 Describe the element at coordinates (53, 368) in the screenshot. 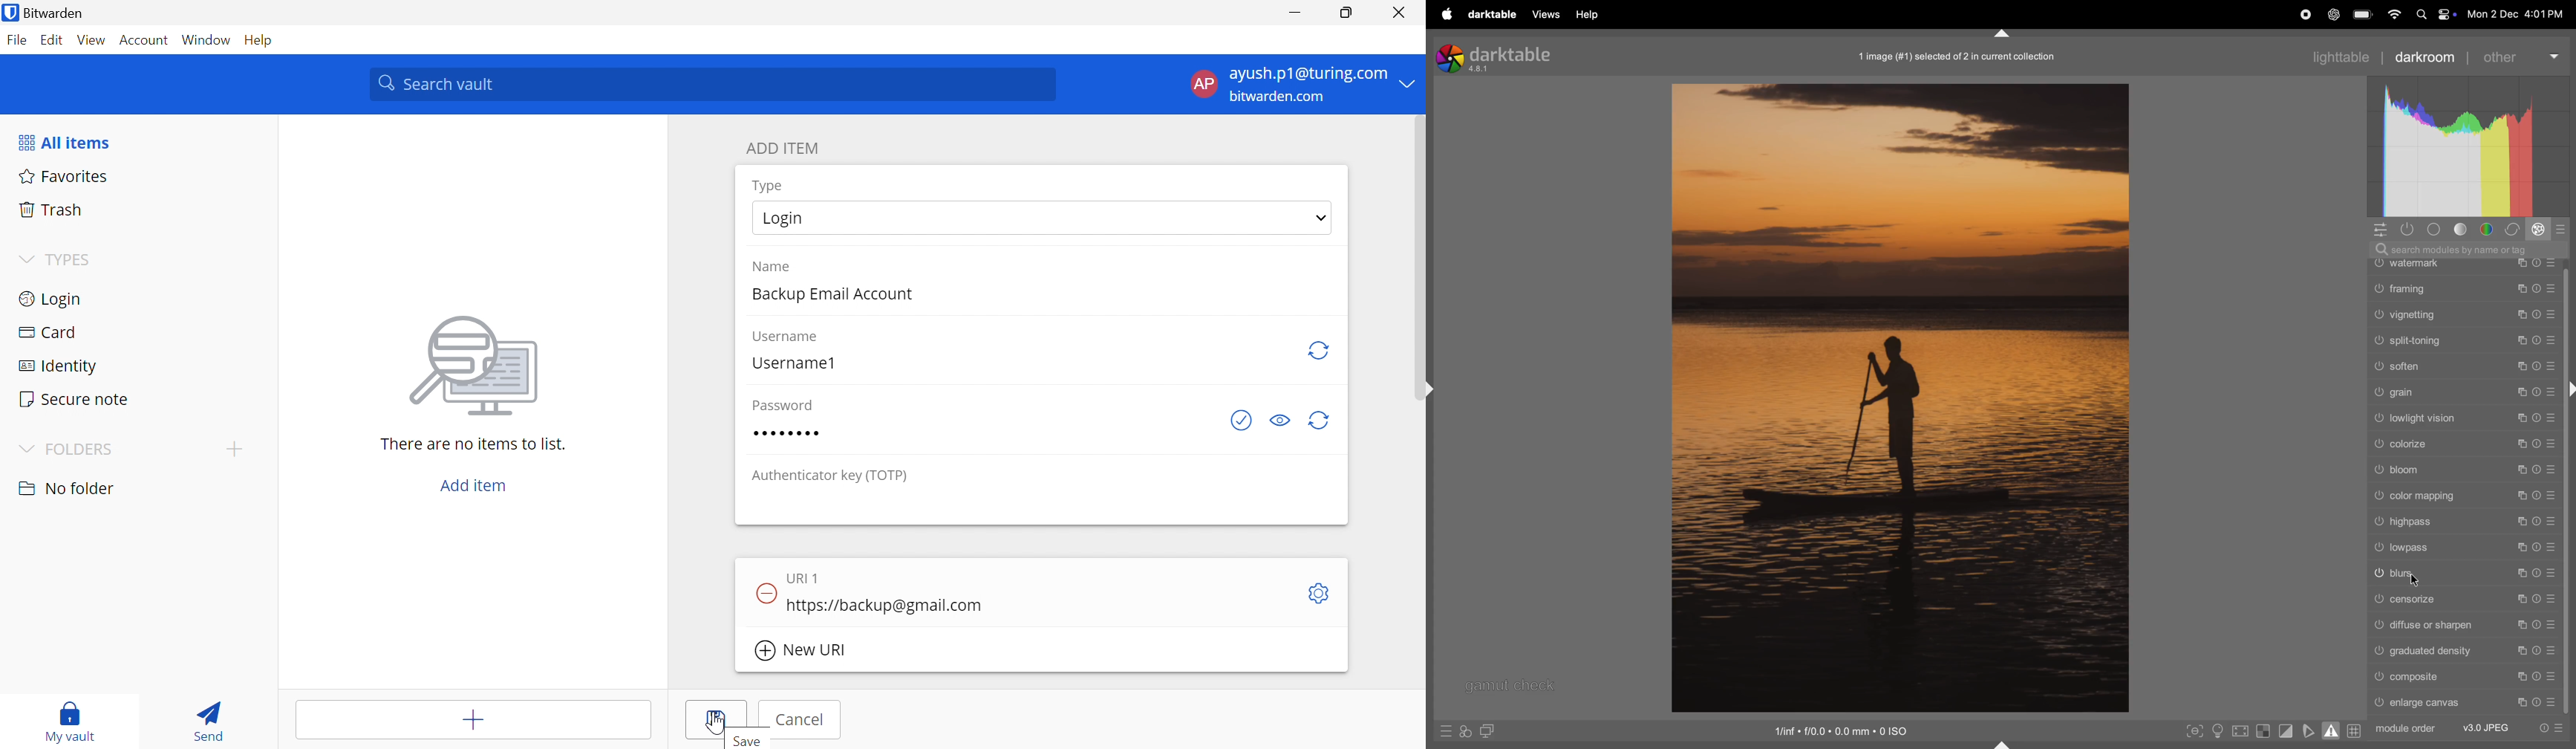

I see `Identity` at that location.